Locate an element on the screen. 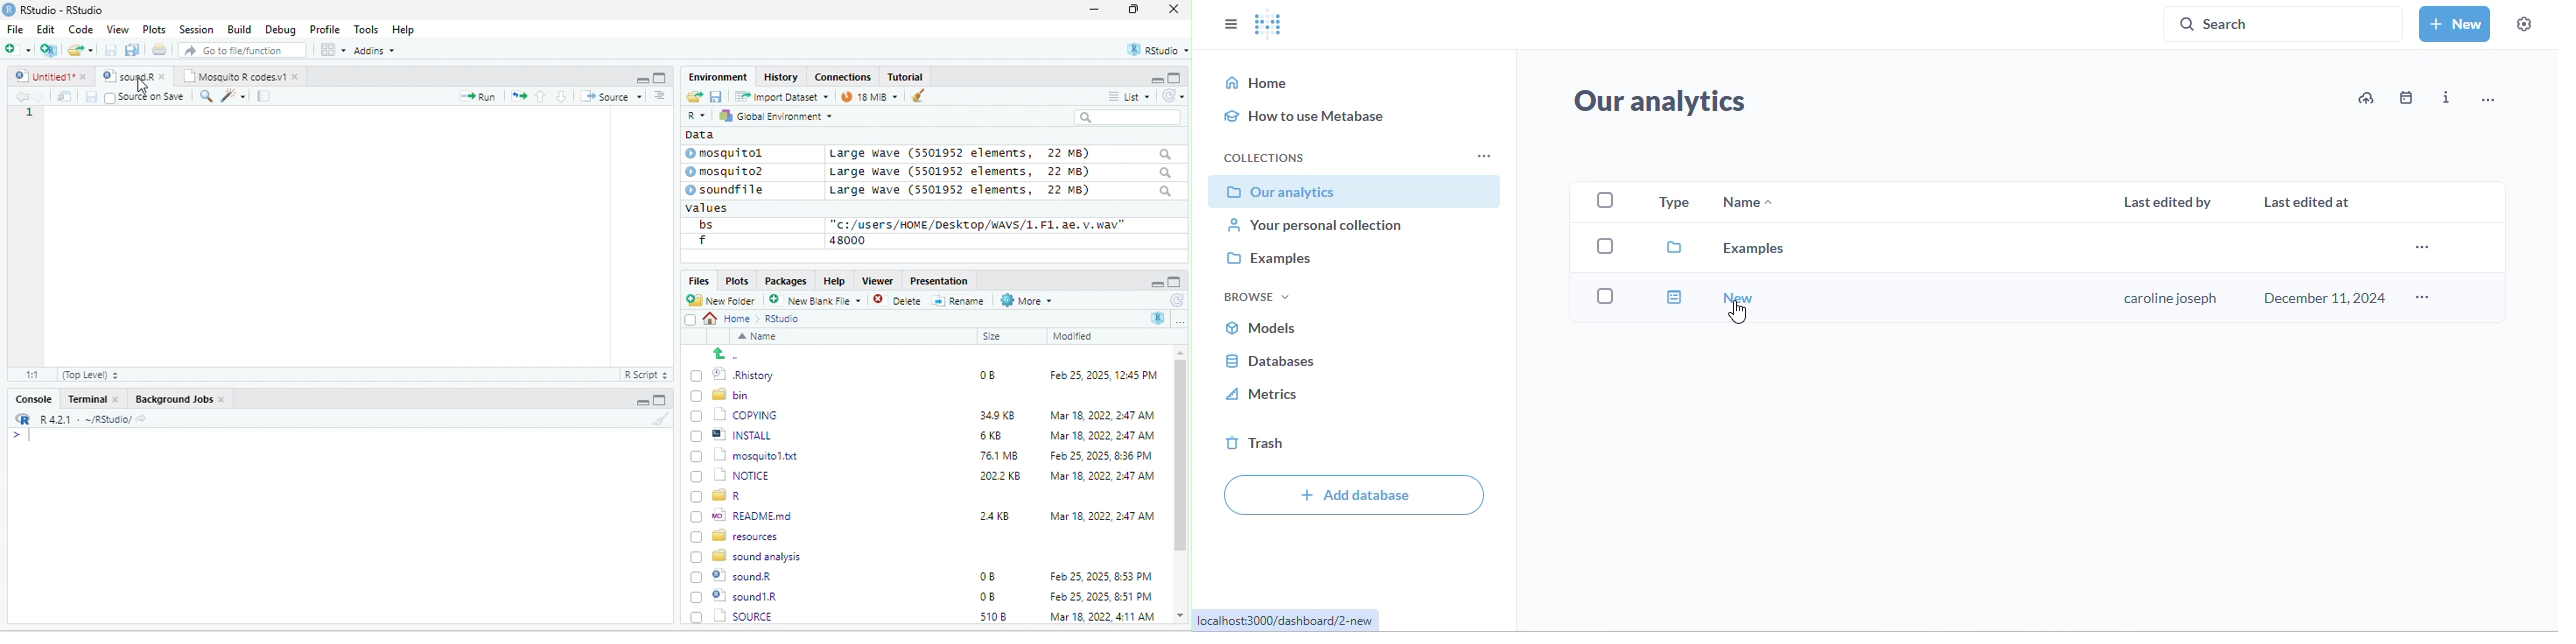 The width and height of the screenshot is (2576, 644). Large wave (5501952 elements, 22 MB) is located at coordinates (1001, 192).